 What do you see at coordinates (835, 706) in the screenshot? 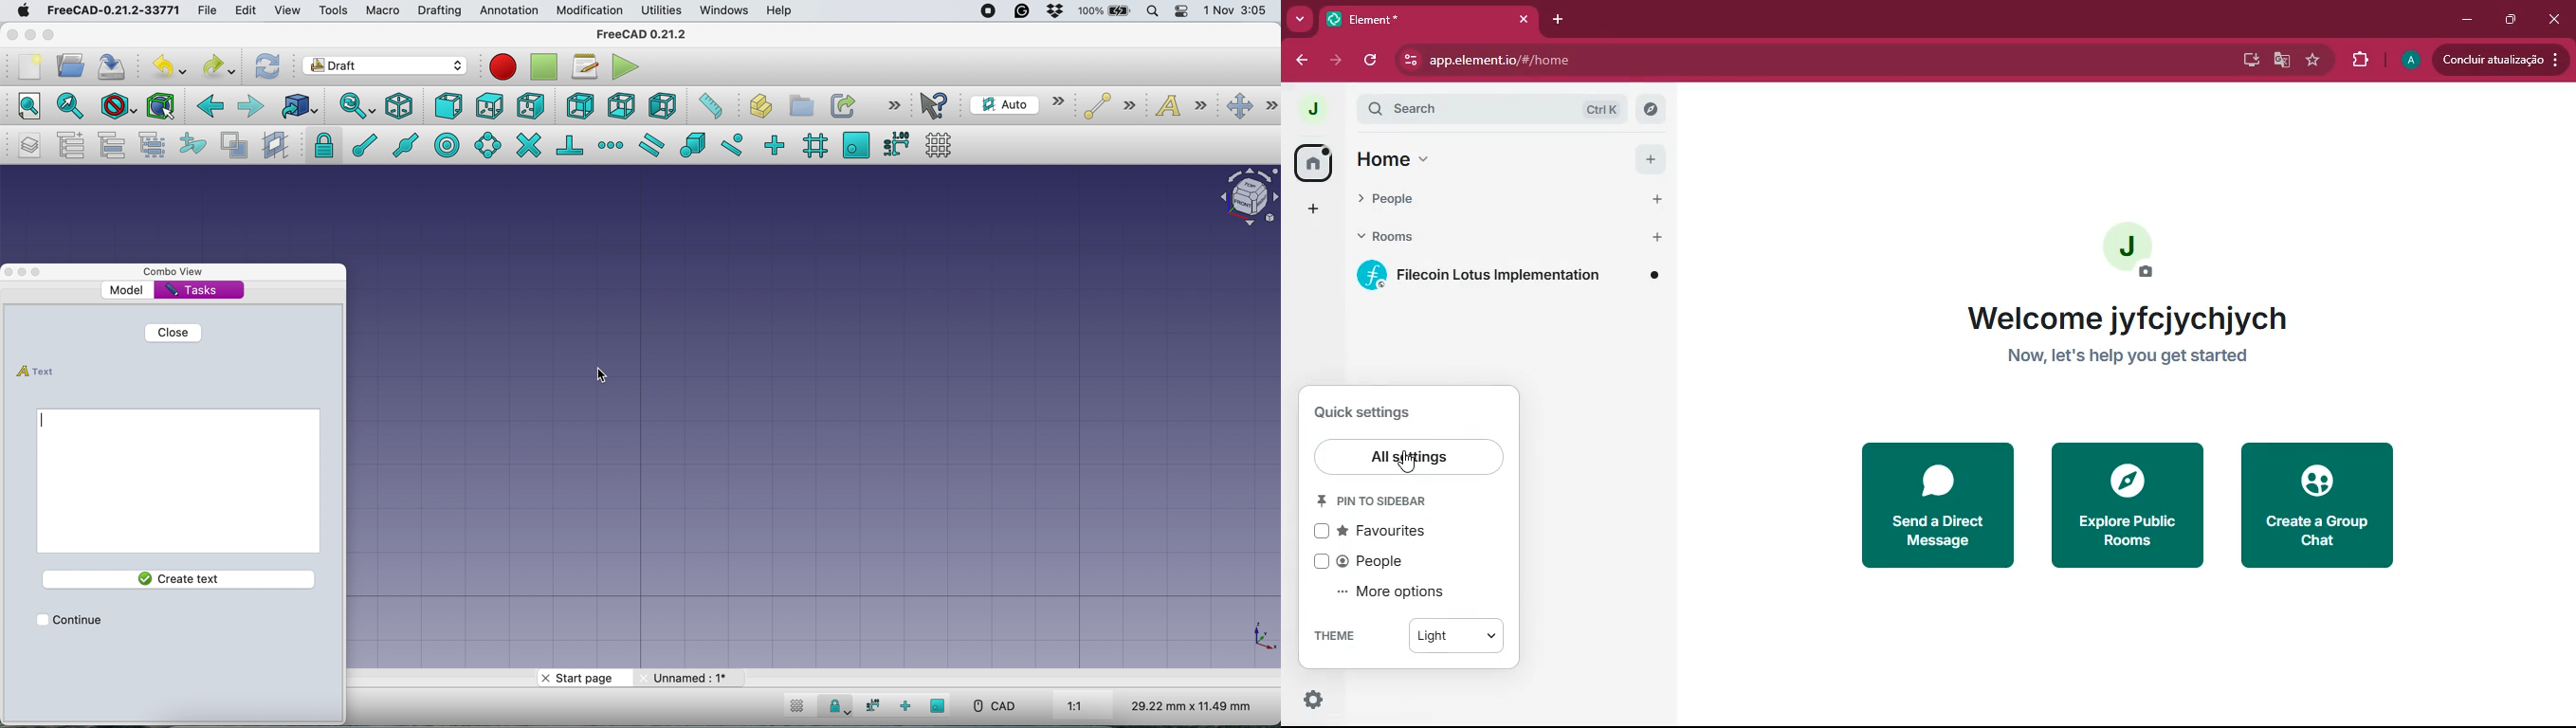
I see `snap lock` at bounding box center [835, 706].